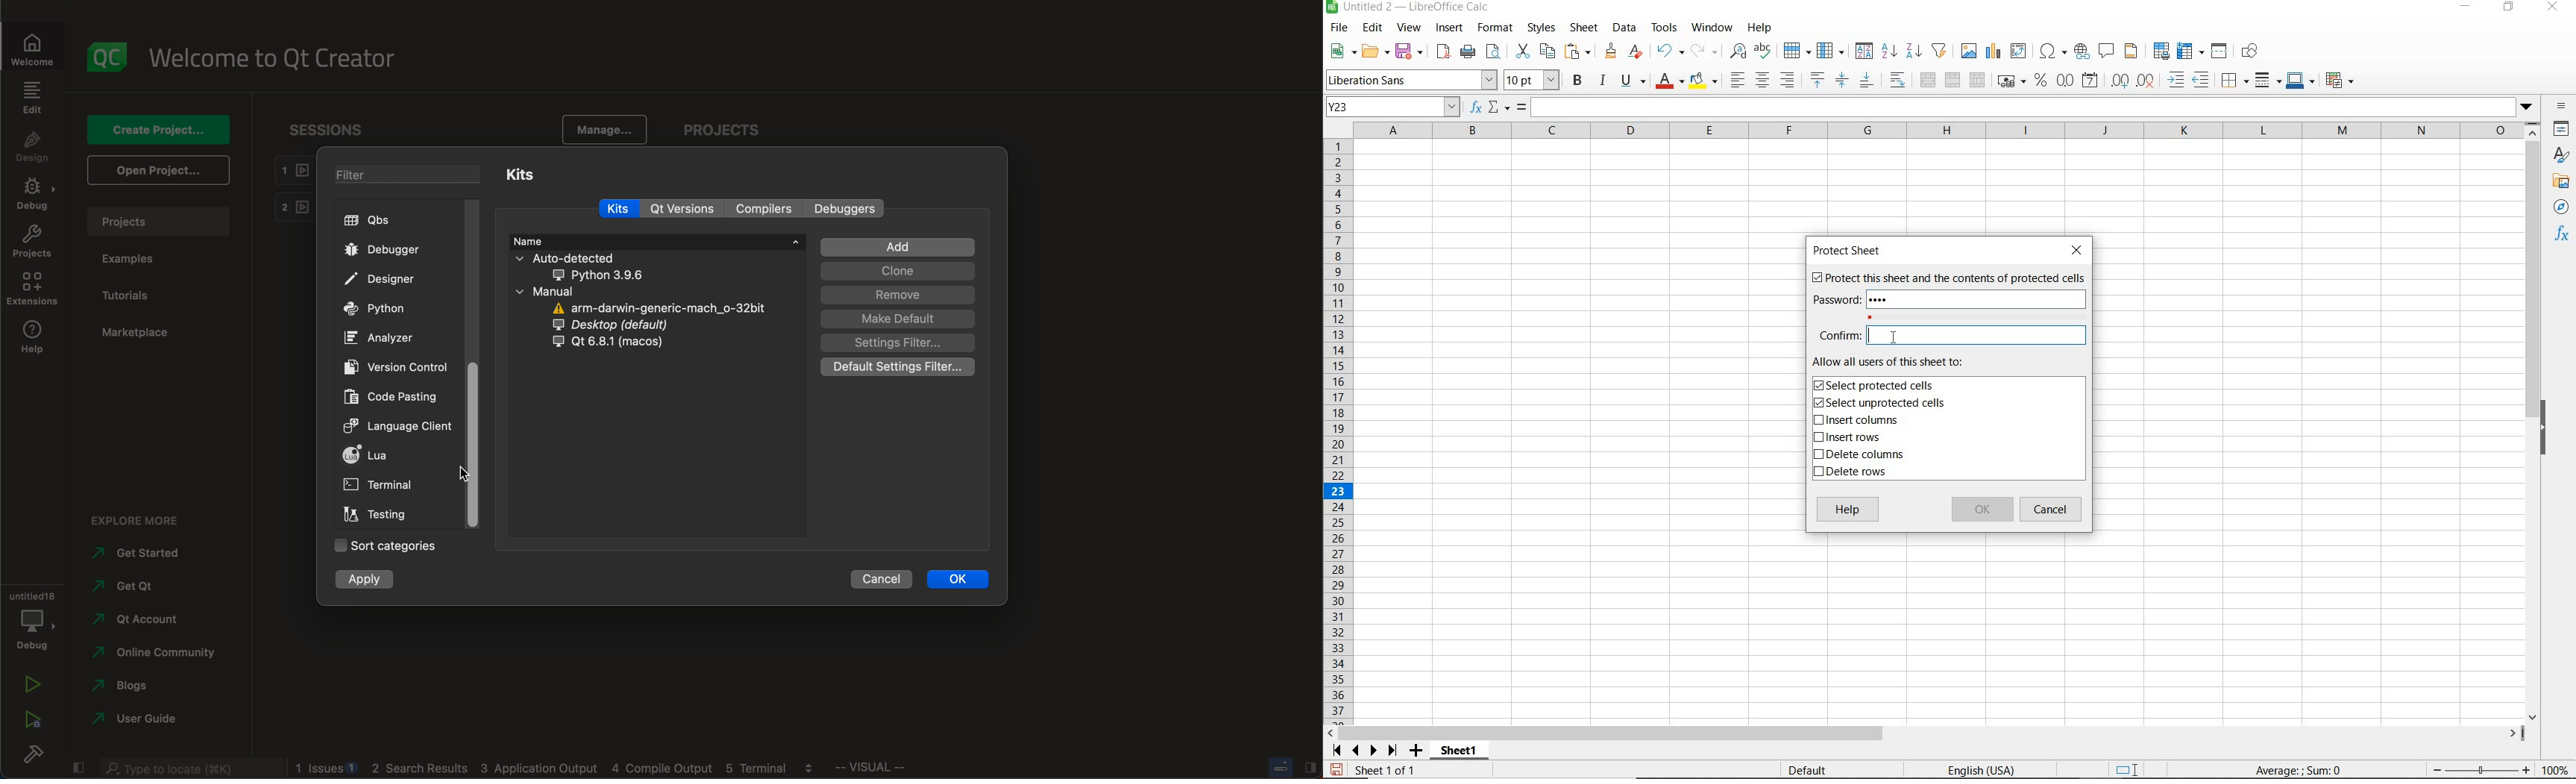  Describe the element at coordinates (1994, 51) in the screenshot. I see `INSERT CHART` at that location.